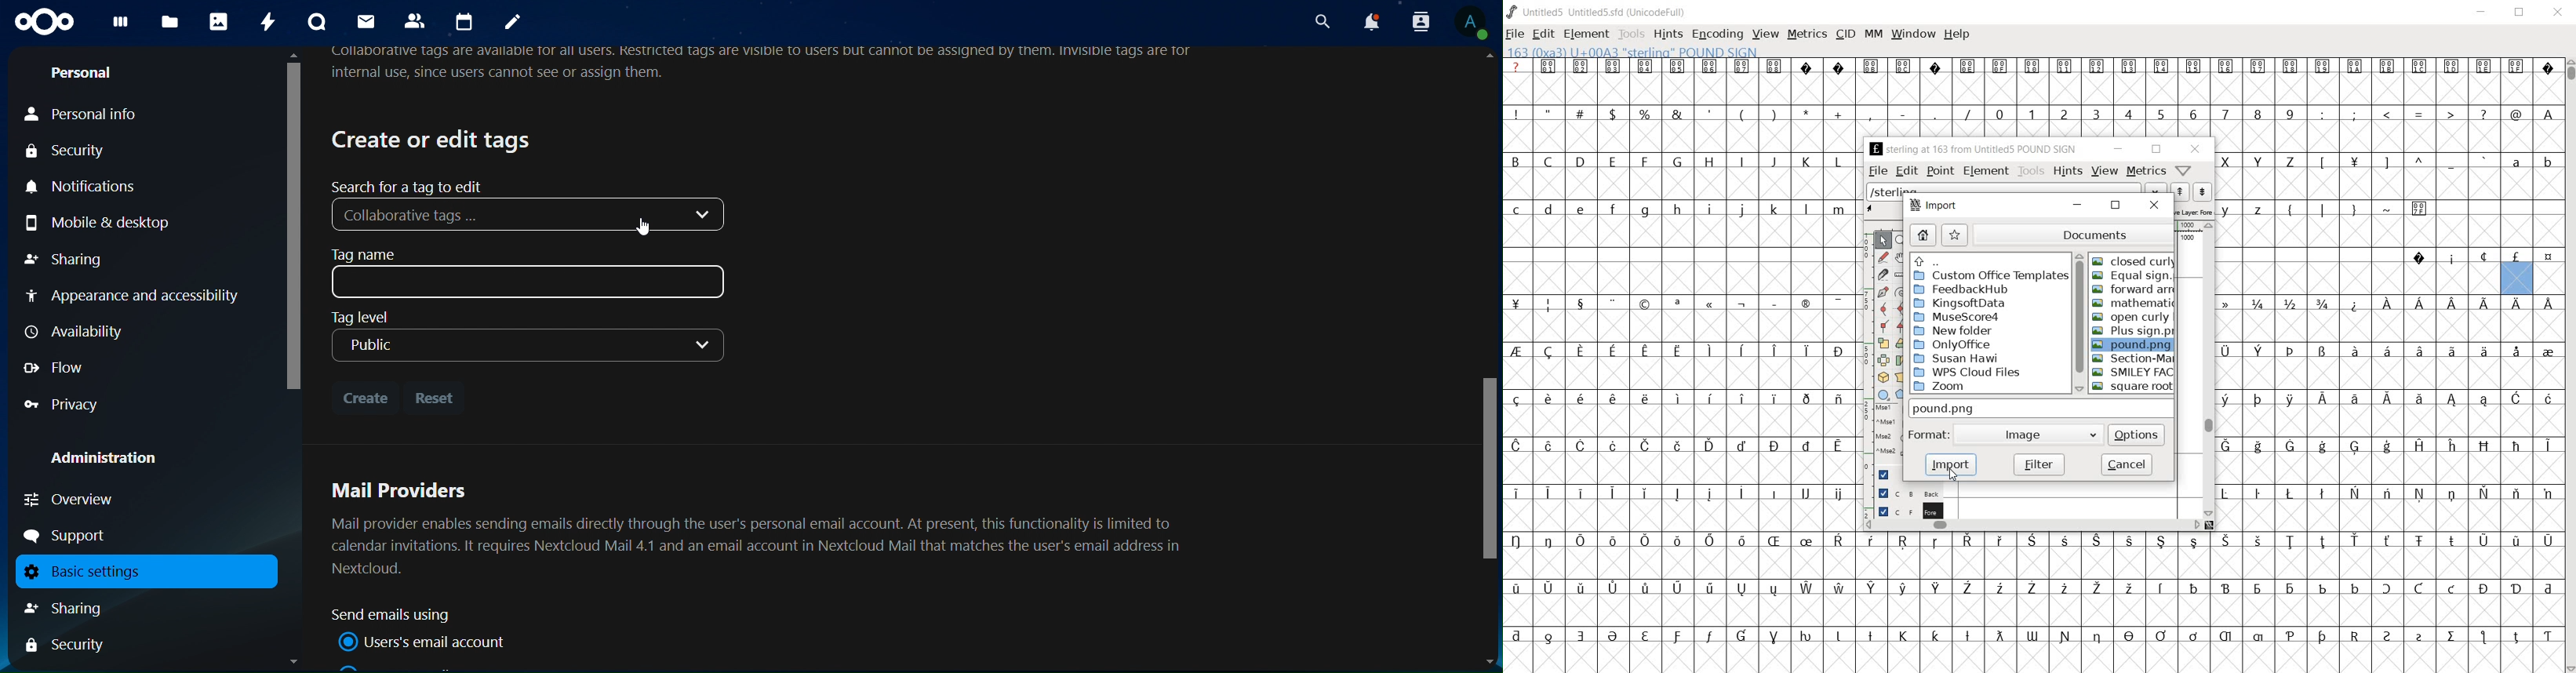  What do you see at coordinates (1677, 398) in the screenshot?
I see `Symbol` at bounding box center [1677, 398].